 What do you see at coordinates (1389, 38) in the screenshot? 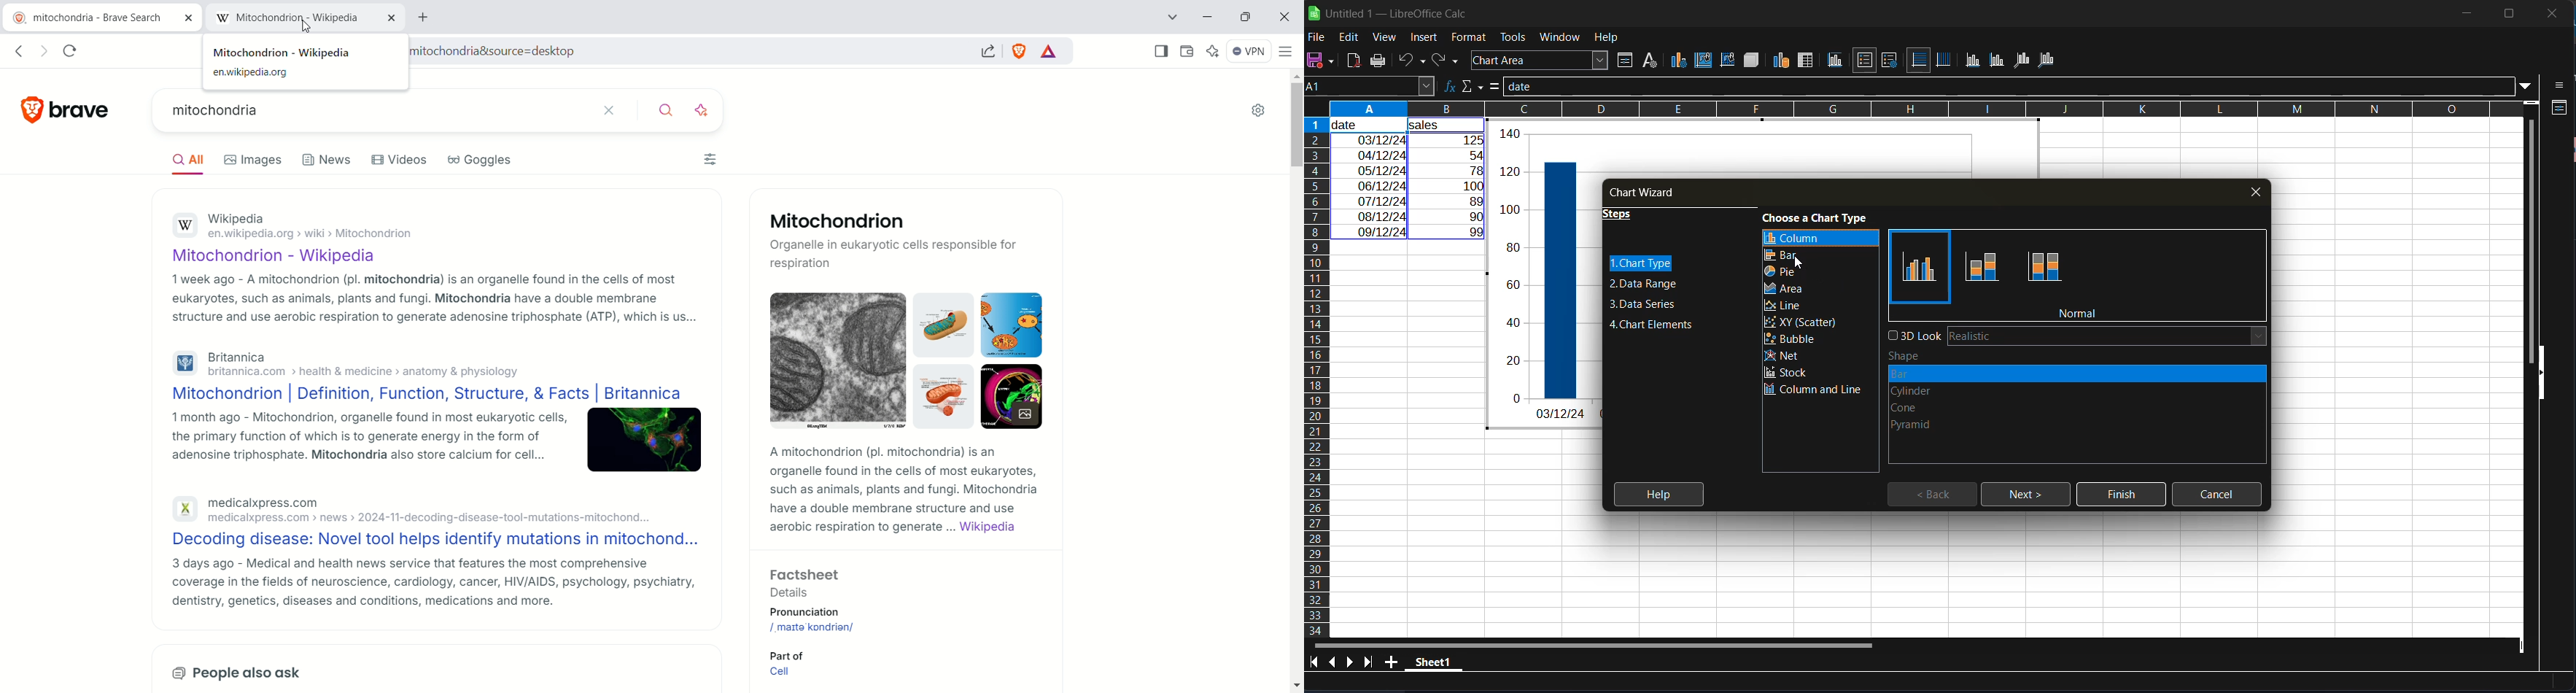
I see `view` at bounding box center [1389, 38].